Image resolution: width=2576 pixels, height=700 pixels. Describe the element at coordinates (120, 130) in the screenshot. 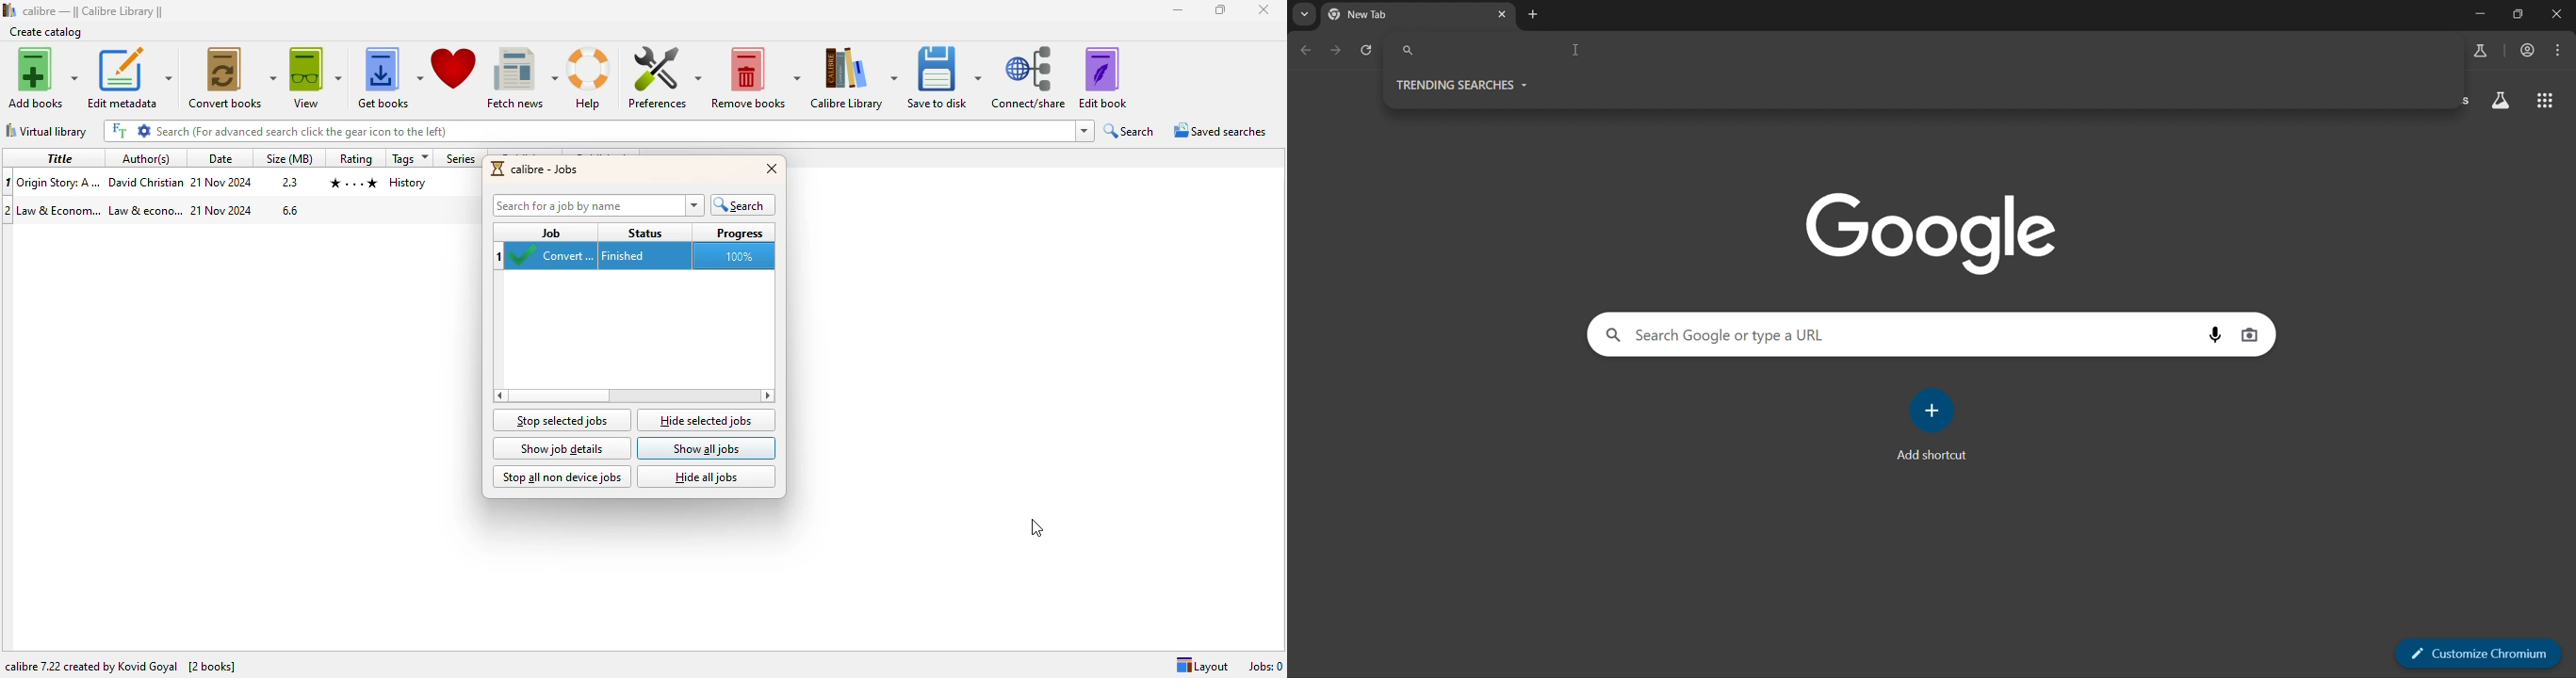

I see `FT` at that location.